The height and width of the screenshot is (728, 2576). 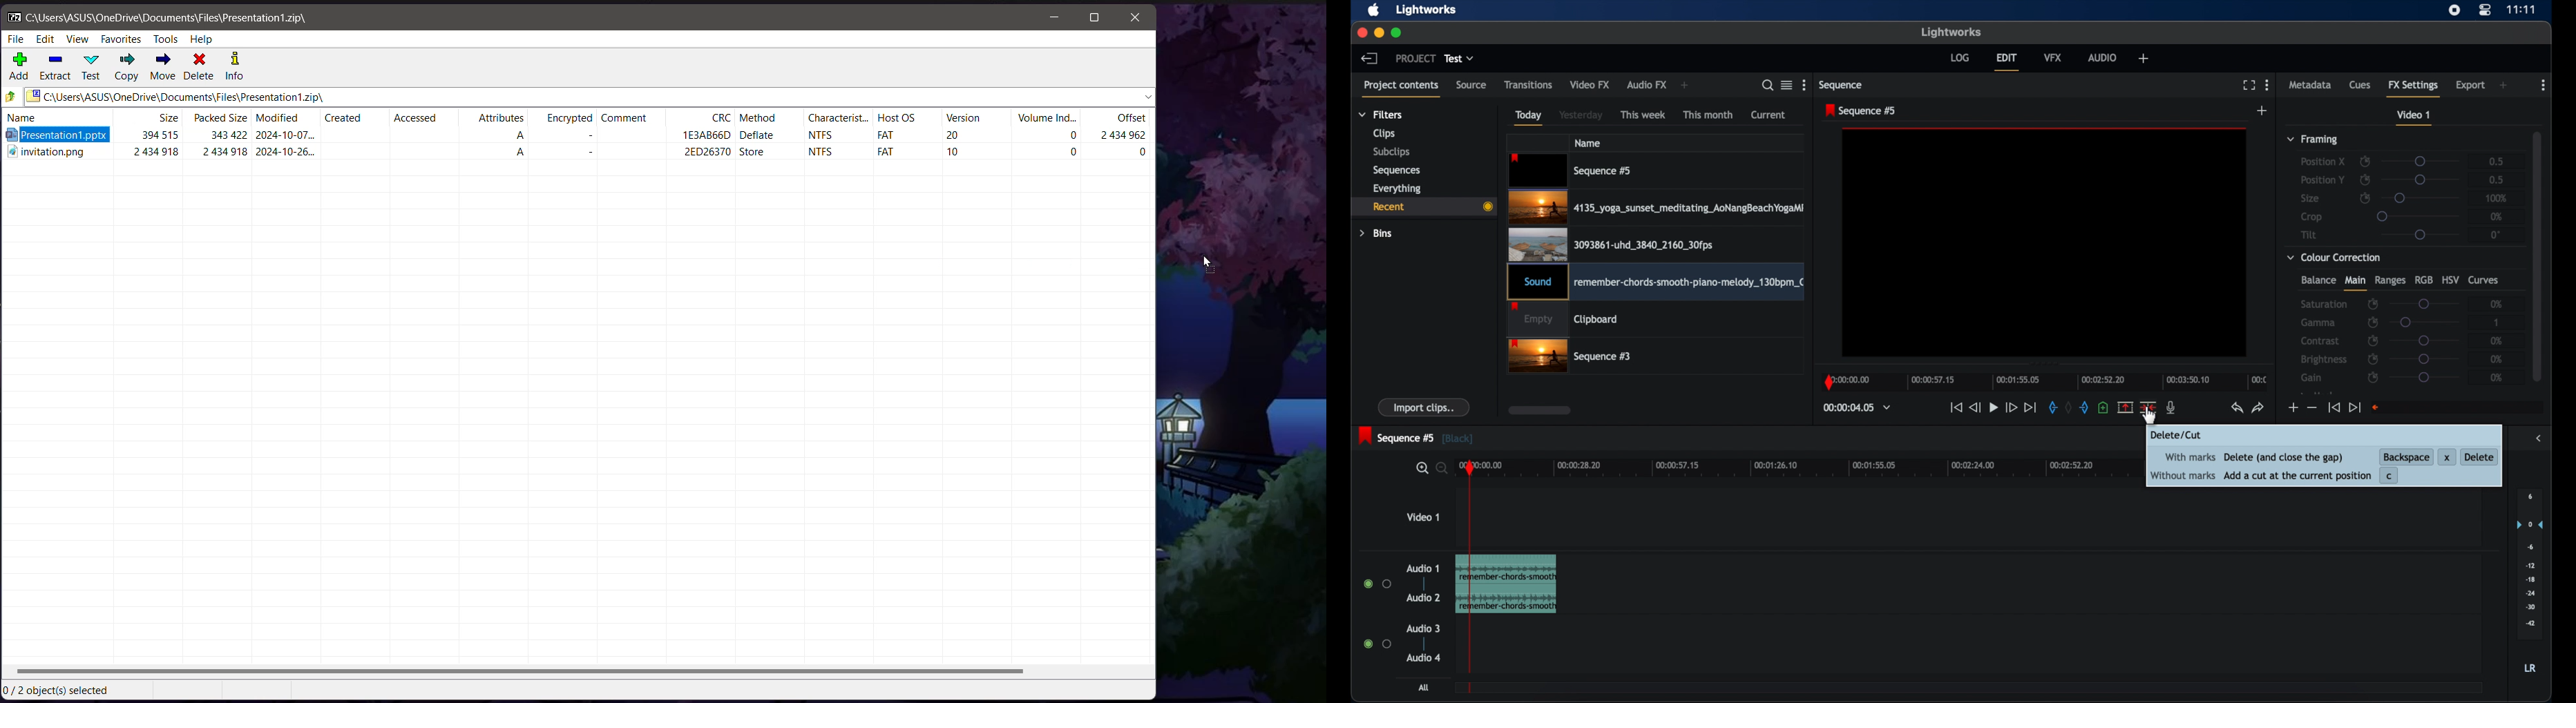 What do you see at coordinates (2311, 84) in the screenshot?
I see `metadata` at bounding box center [2311, 84].